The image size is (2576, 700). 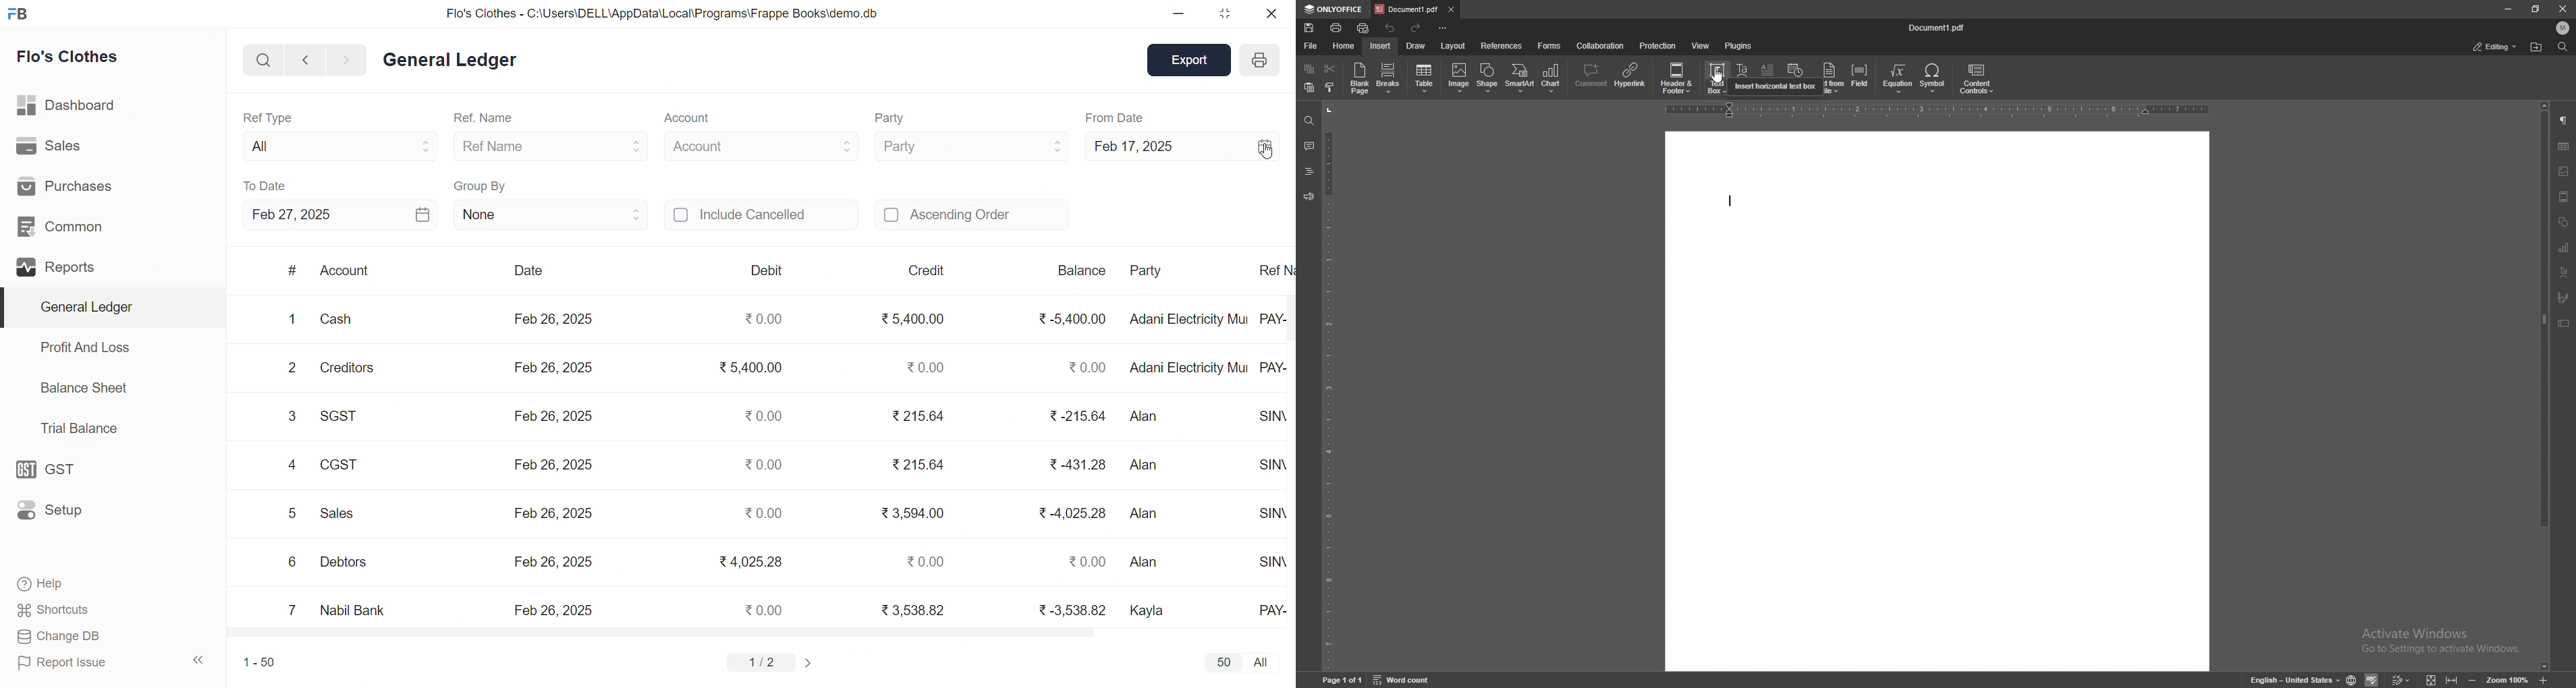 I want to click on cursor, so click(x=1719, y=81).